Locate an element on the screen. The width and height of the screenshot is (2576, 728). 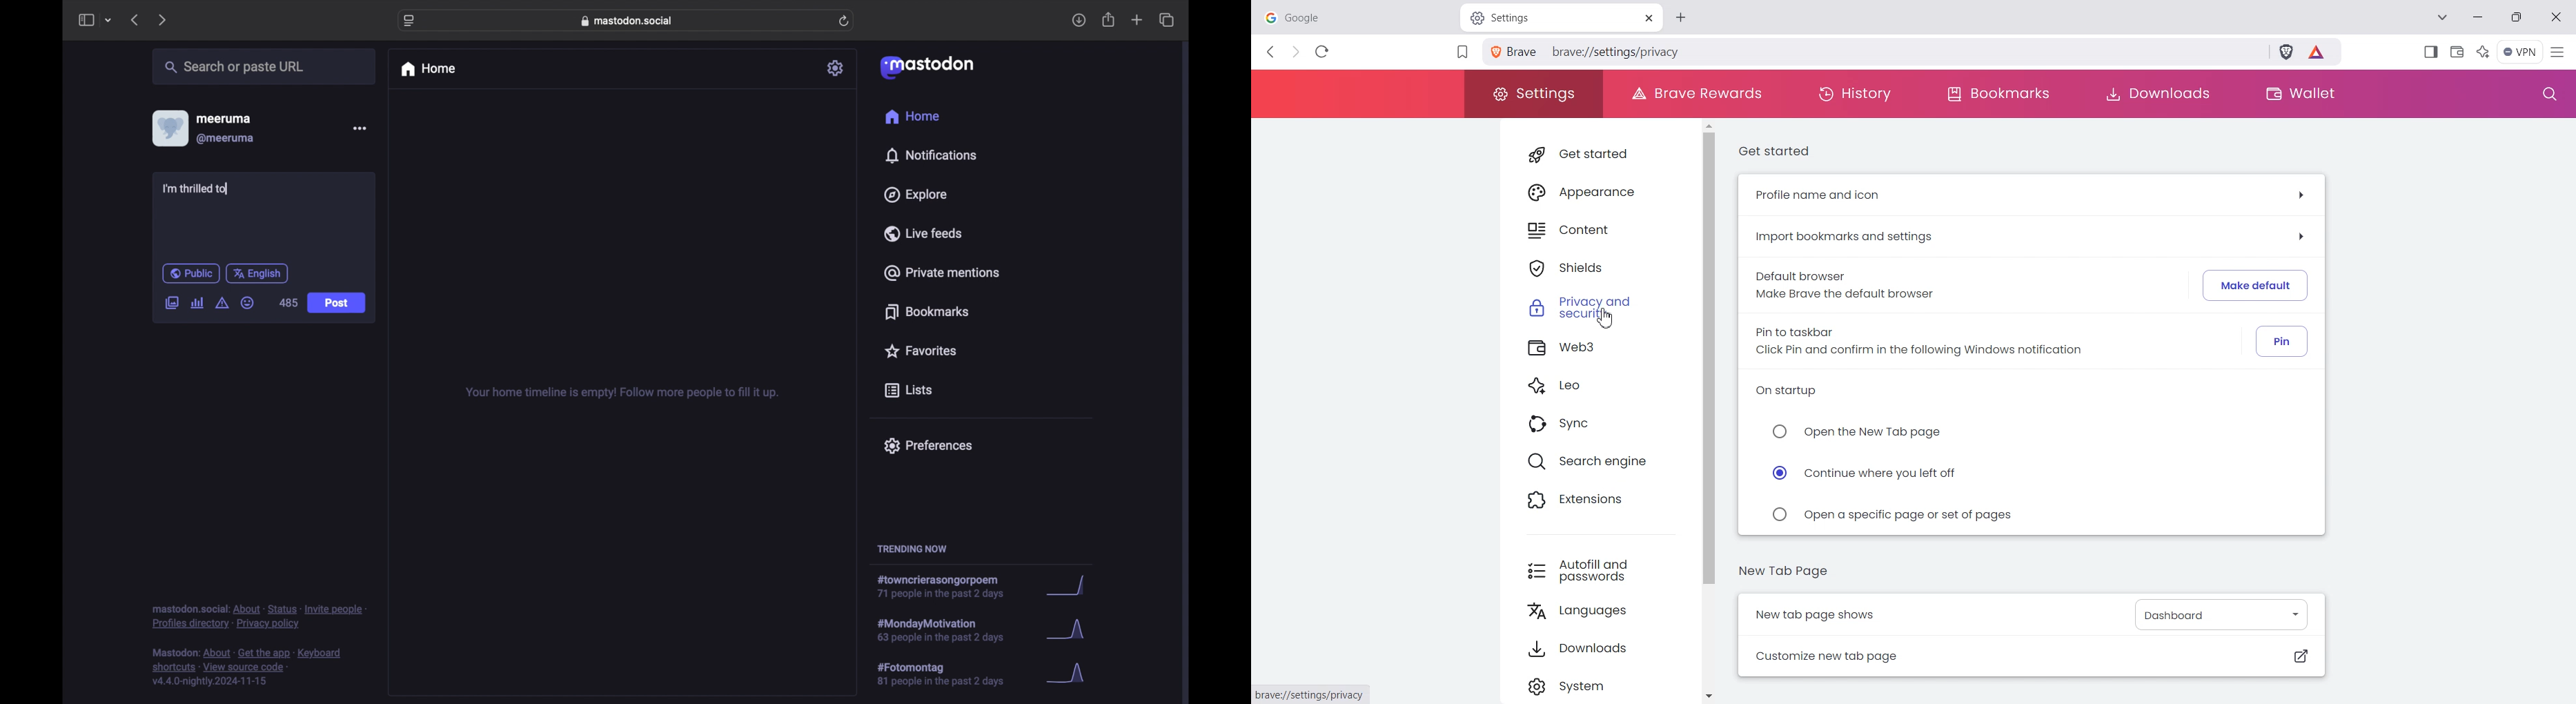
home is located at coordinates (914, 116).